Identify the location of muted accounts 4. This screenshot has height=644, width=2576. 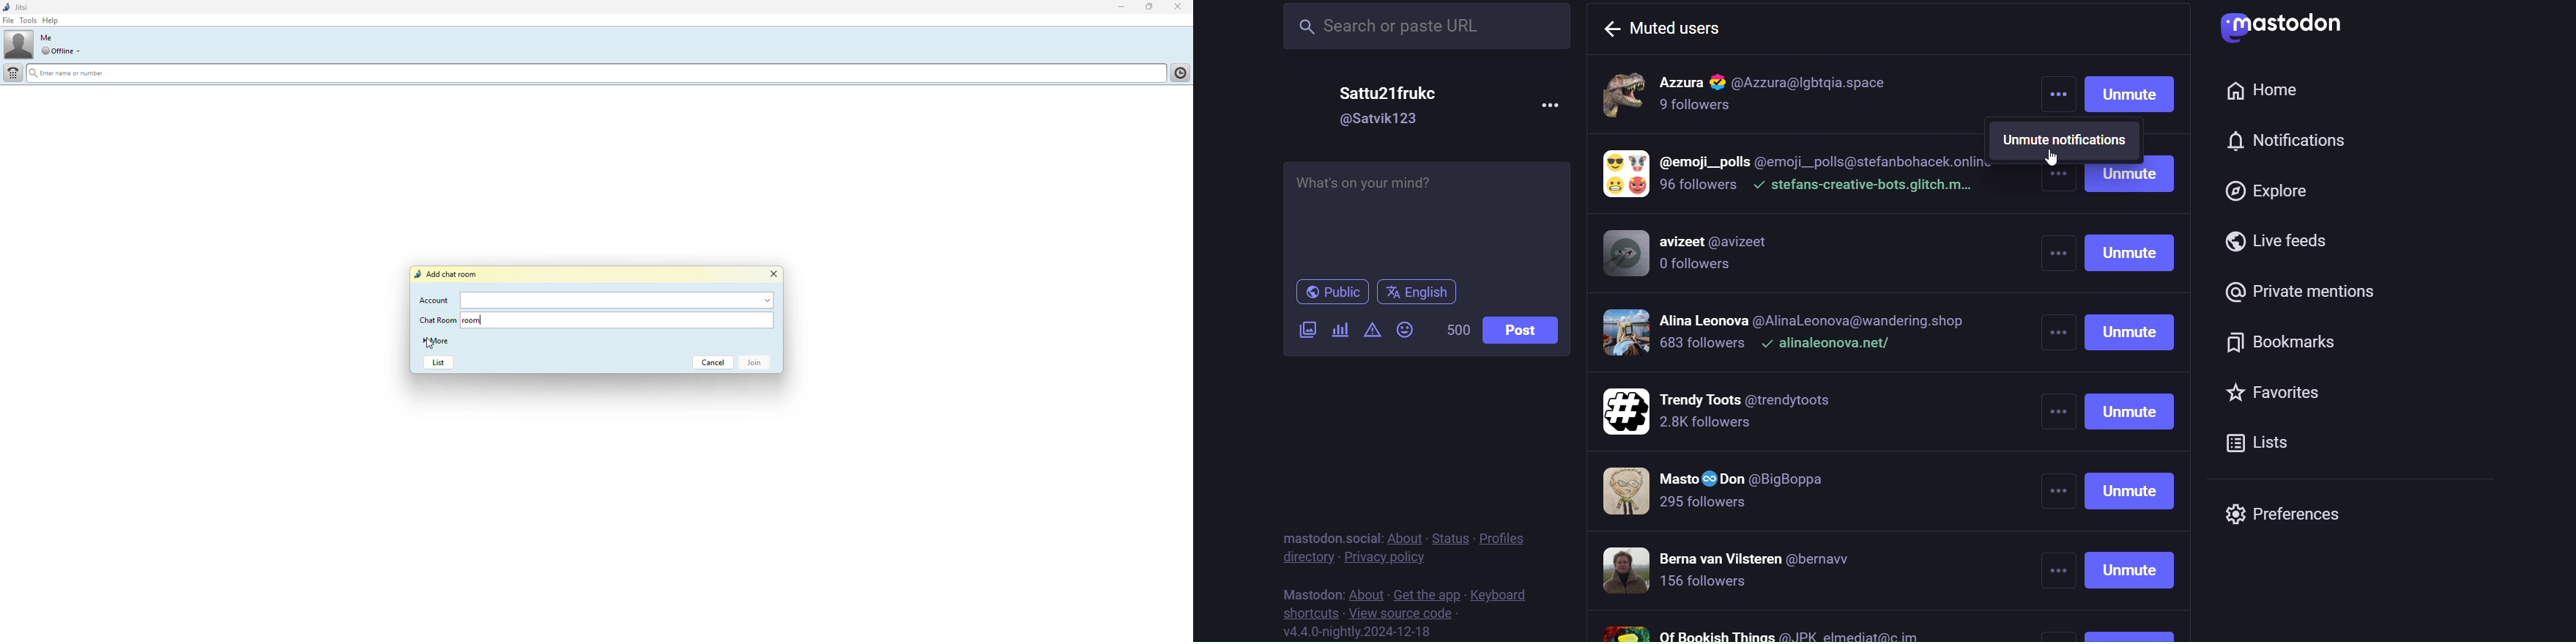
(1787, 335).